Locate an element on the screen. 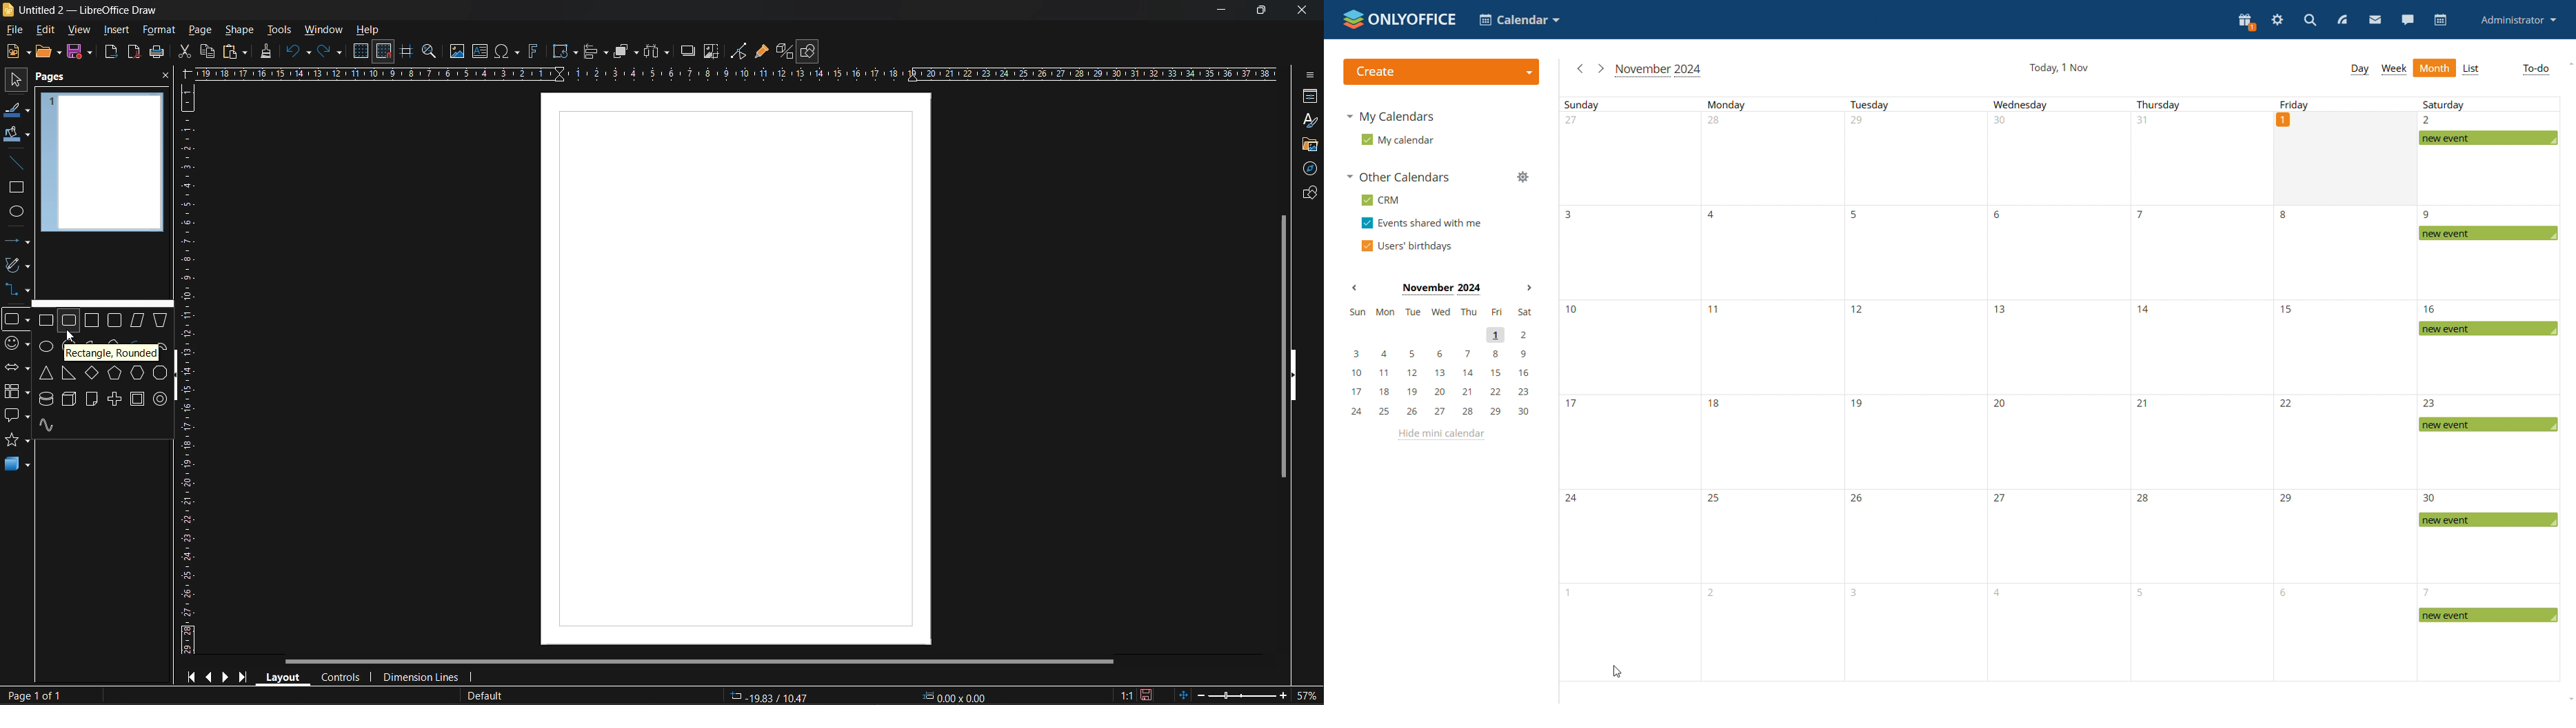  Sunday  is located at coordinates (1629, 388).